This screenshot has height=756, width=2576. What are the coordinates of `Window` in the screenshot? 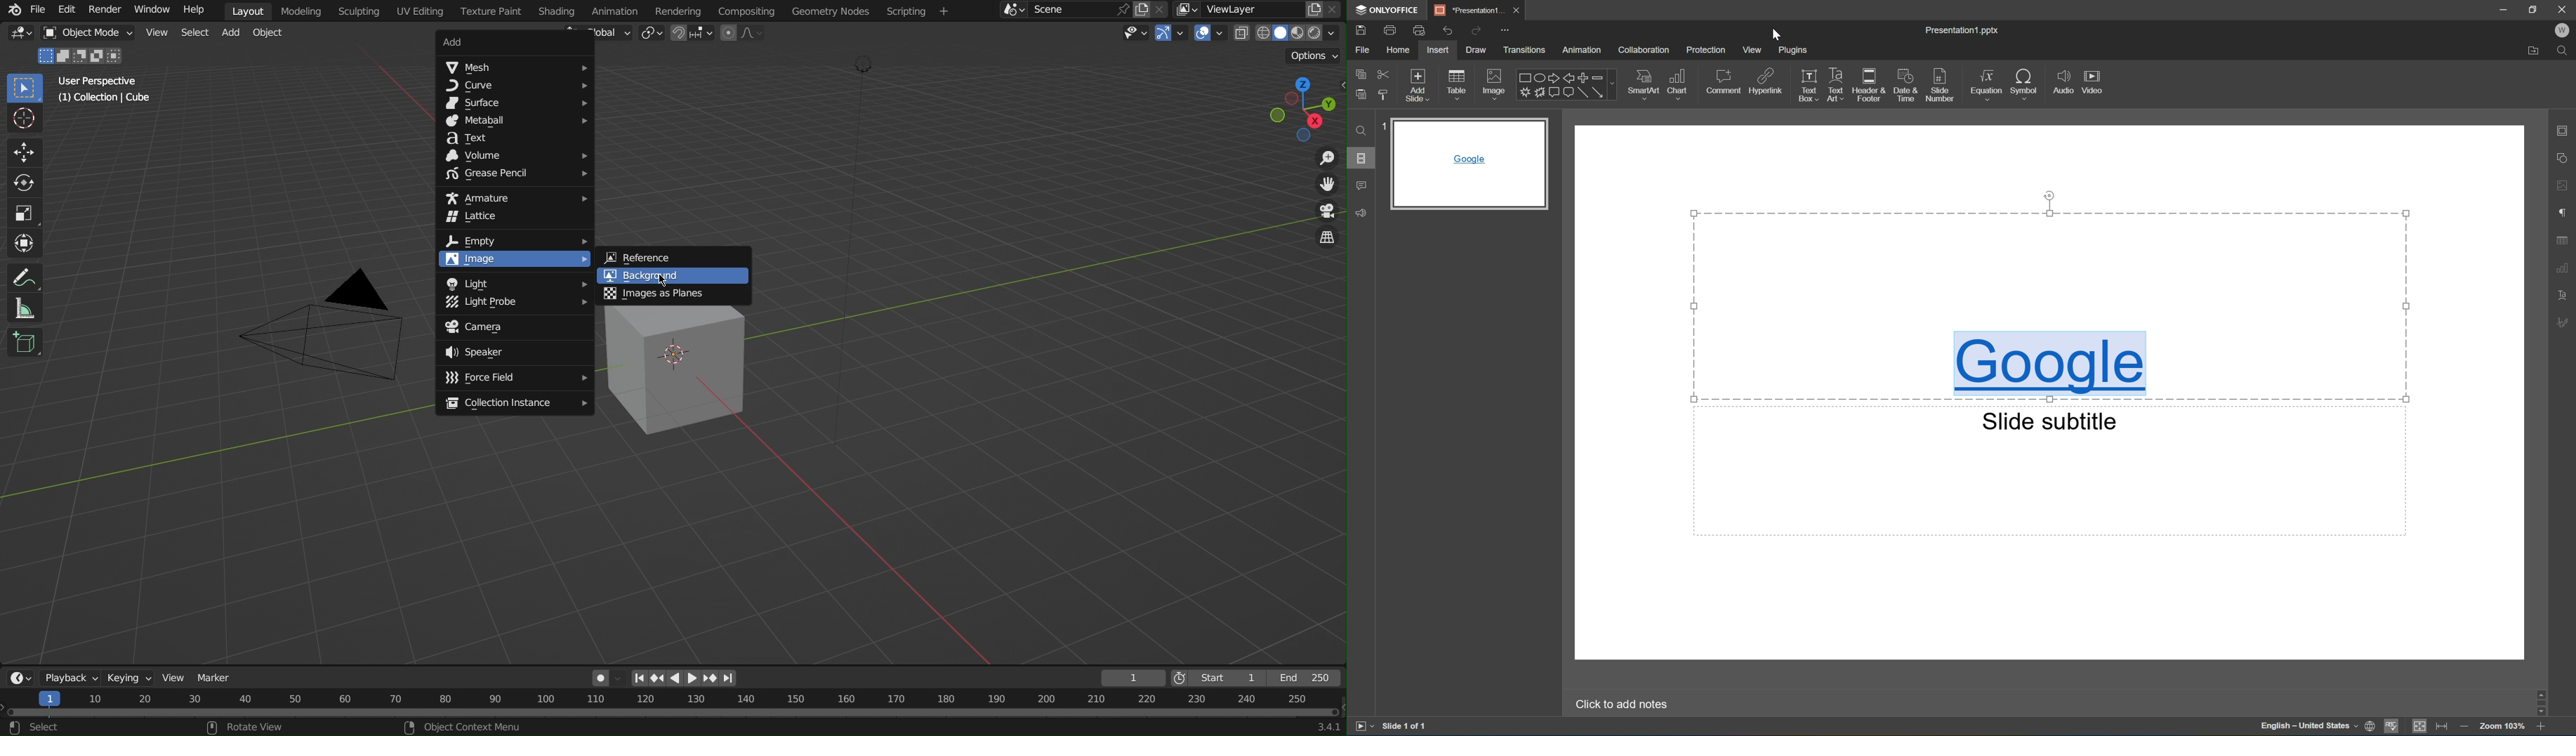 It's located at (147, 11).